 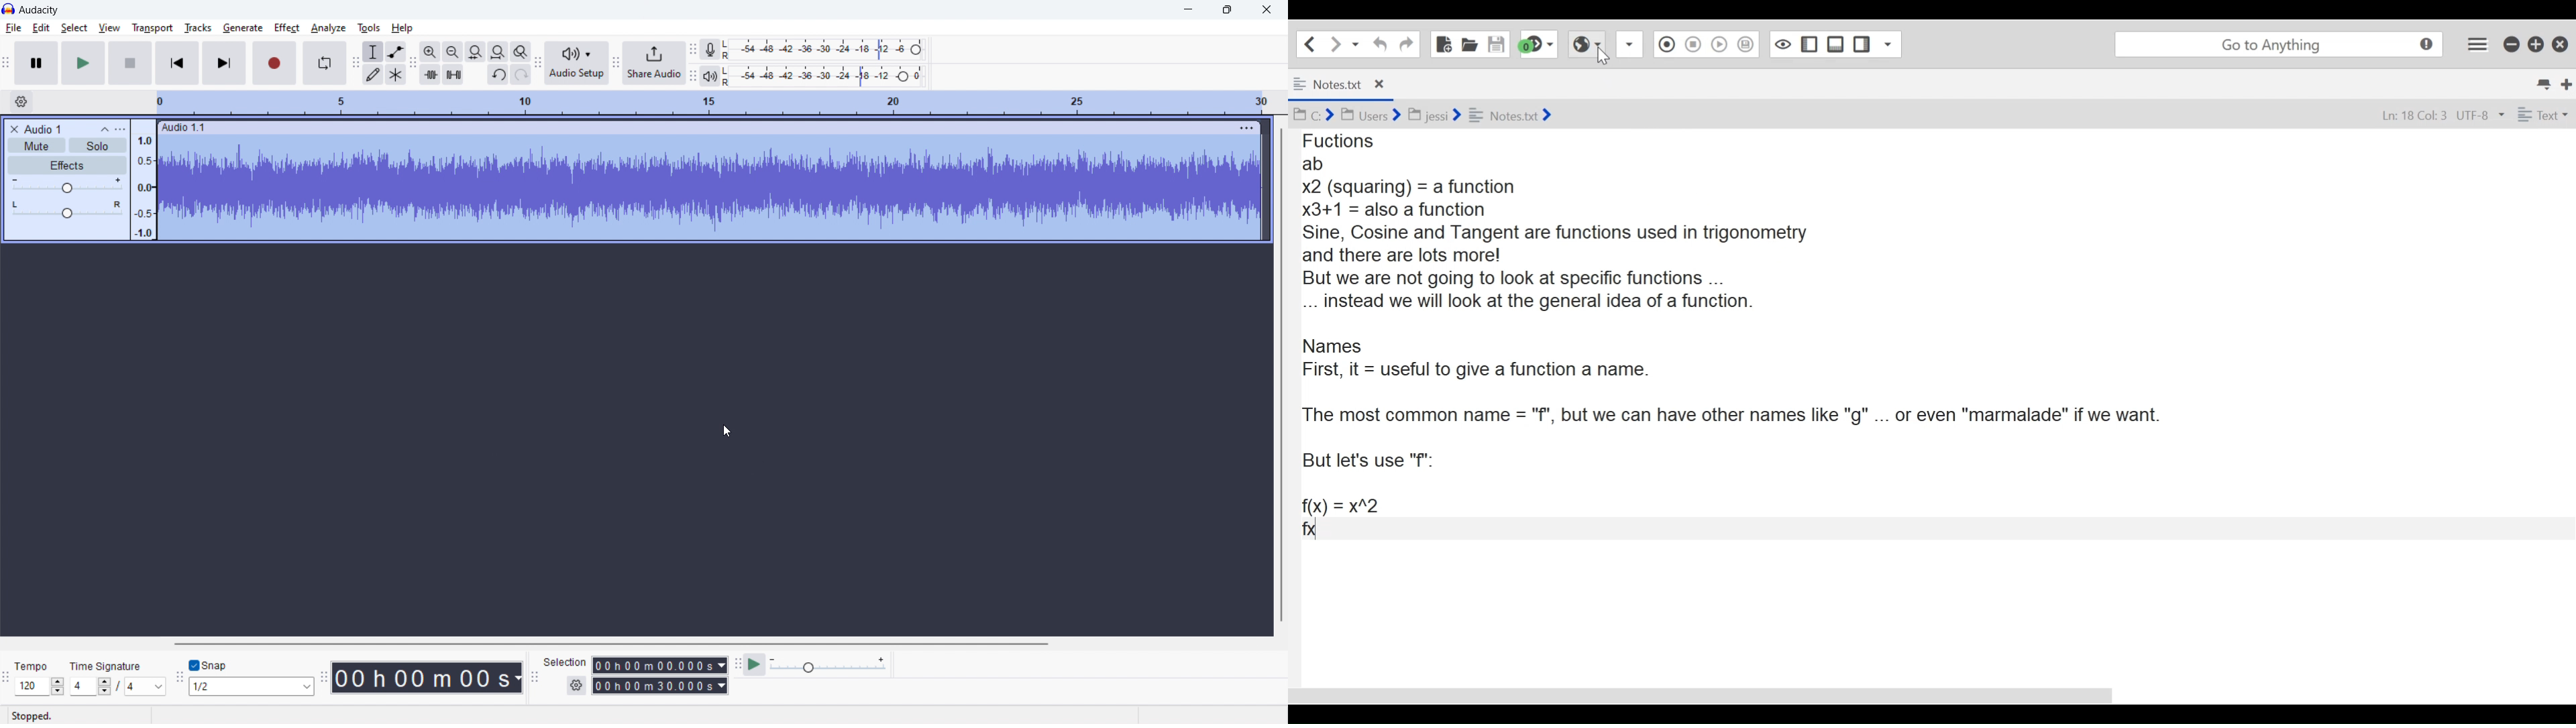 I want to click on file, so click(x=13, y=28).